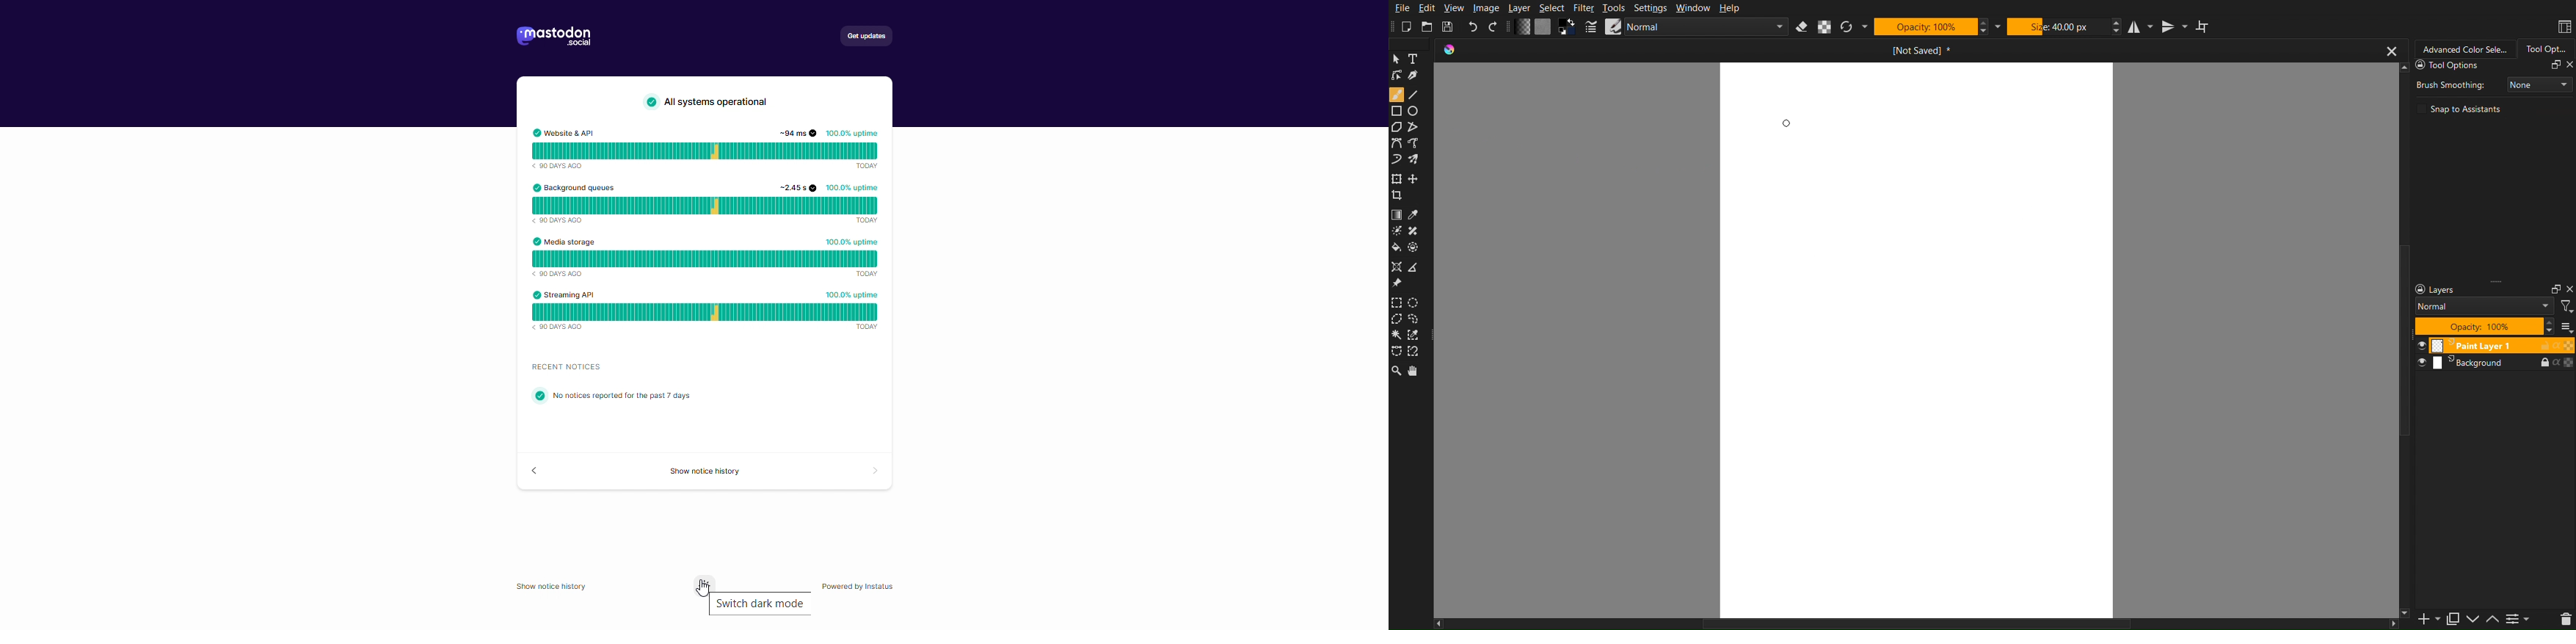 This screenshot has width=2576, height=644. Describe the element at coordinates (2454, 619) in the screenshot. I see `Copy` at that location.